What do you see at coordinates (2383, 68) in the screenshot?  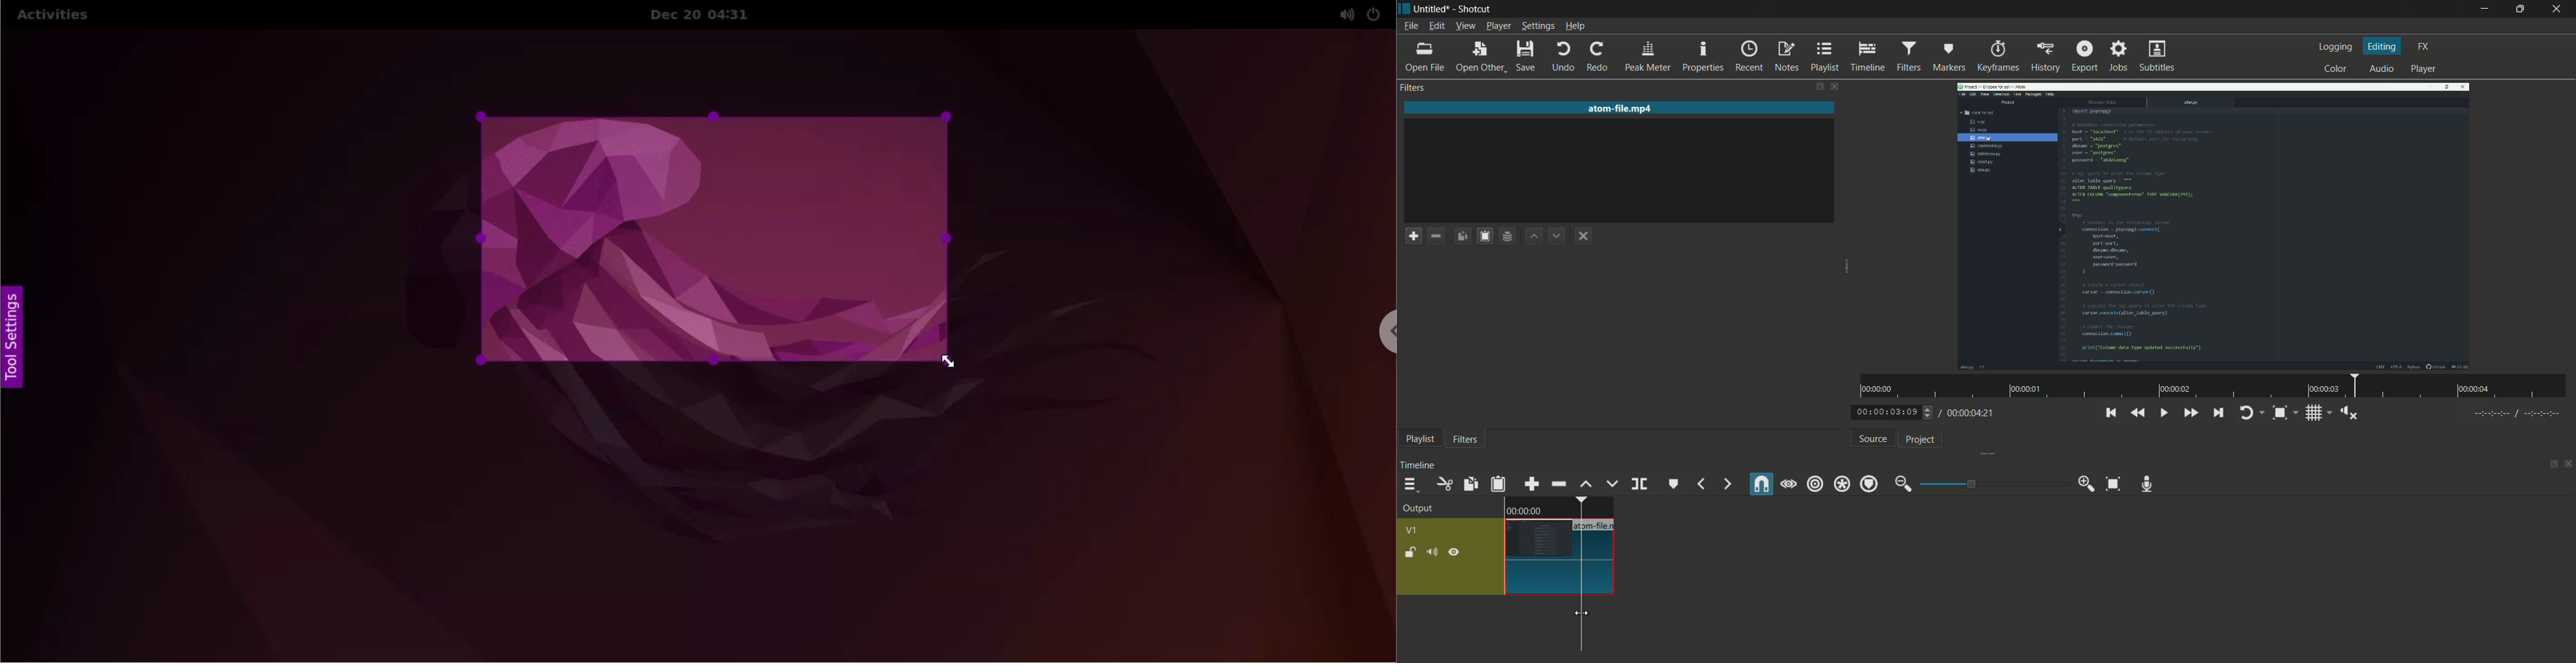 I see `audio` at bounding box center [2383, 68].